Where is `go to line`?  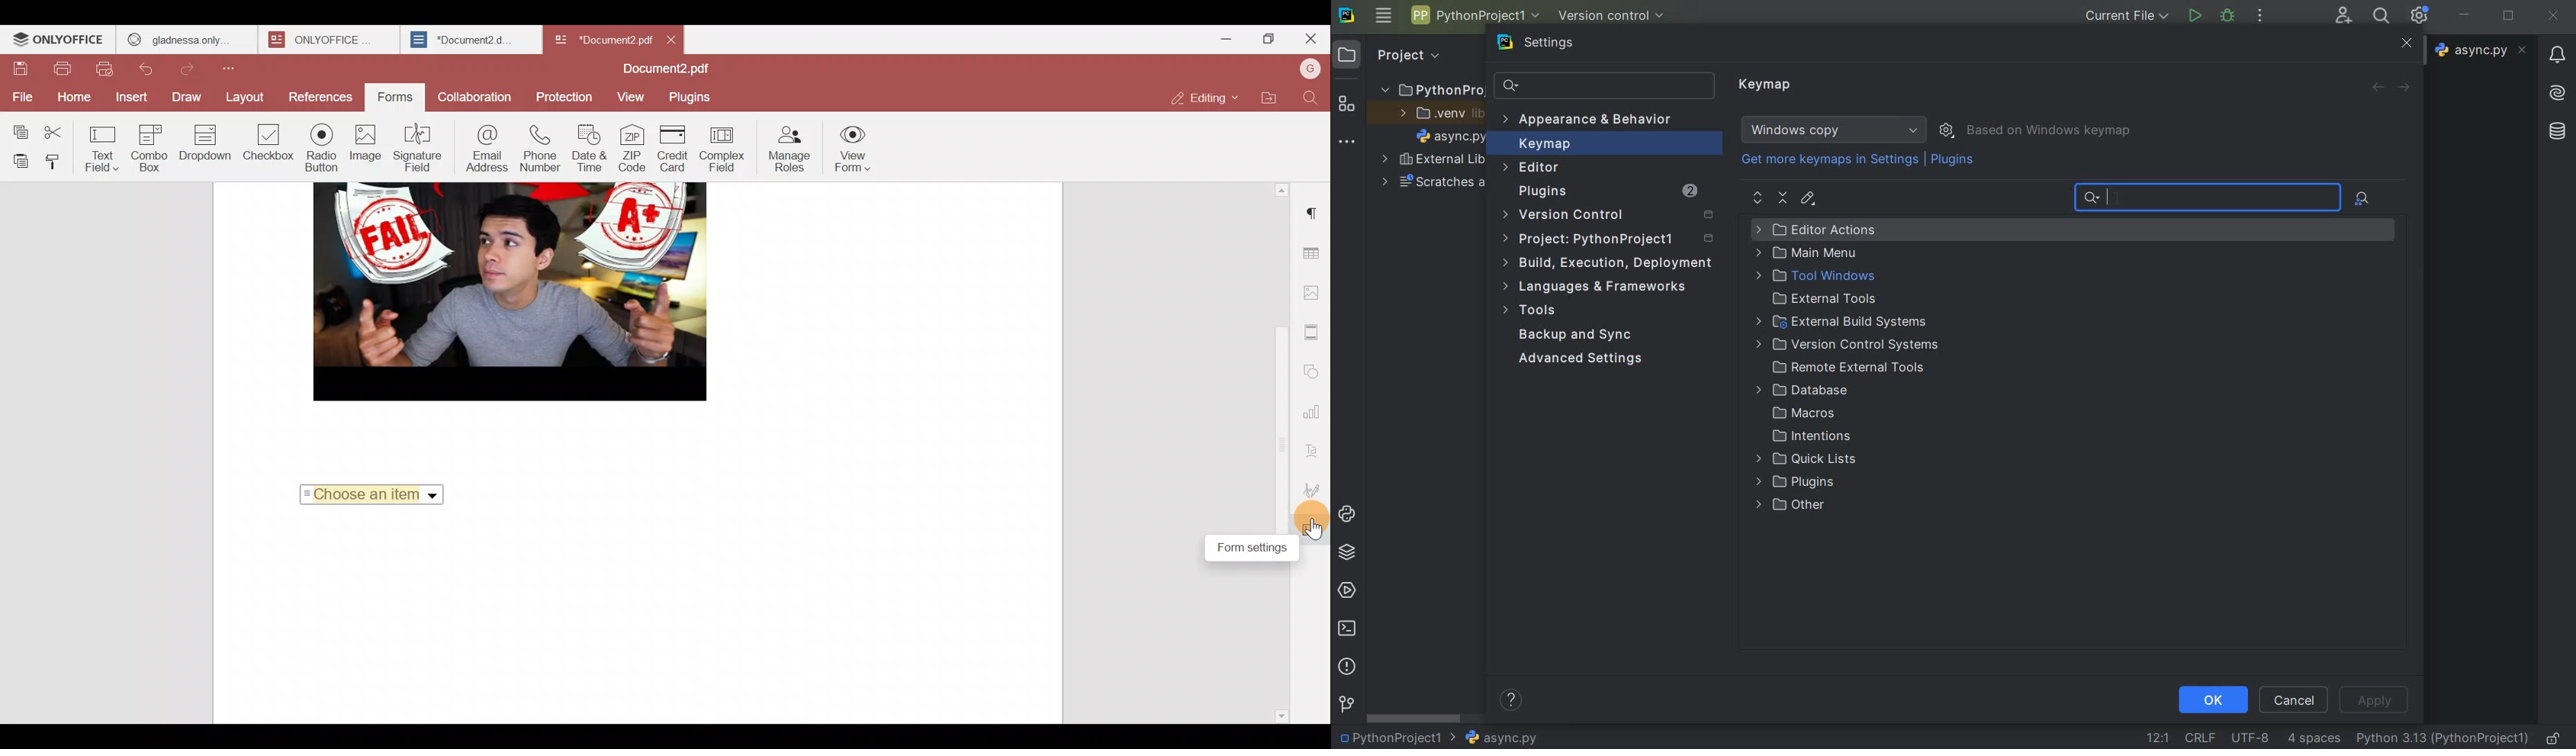
go to line is located at coordinates (2157, 738).